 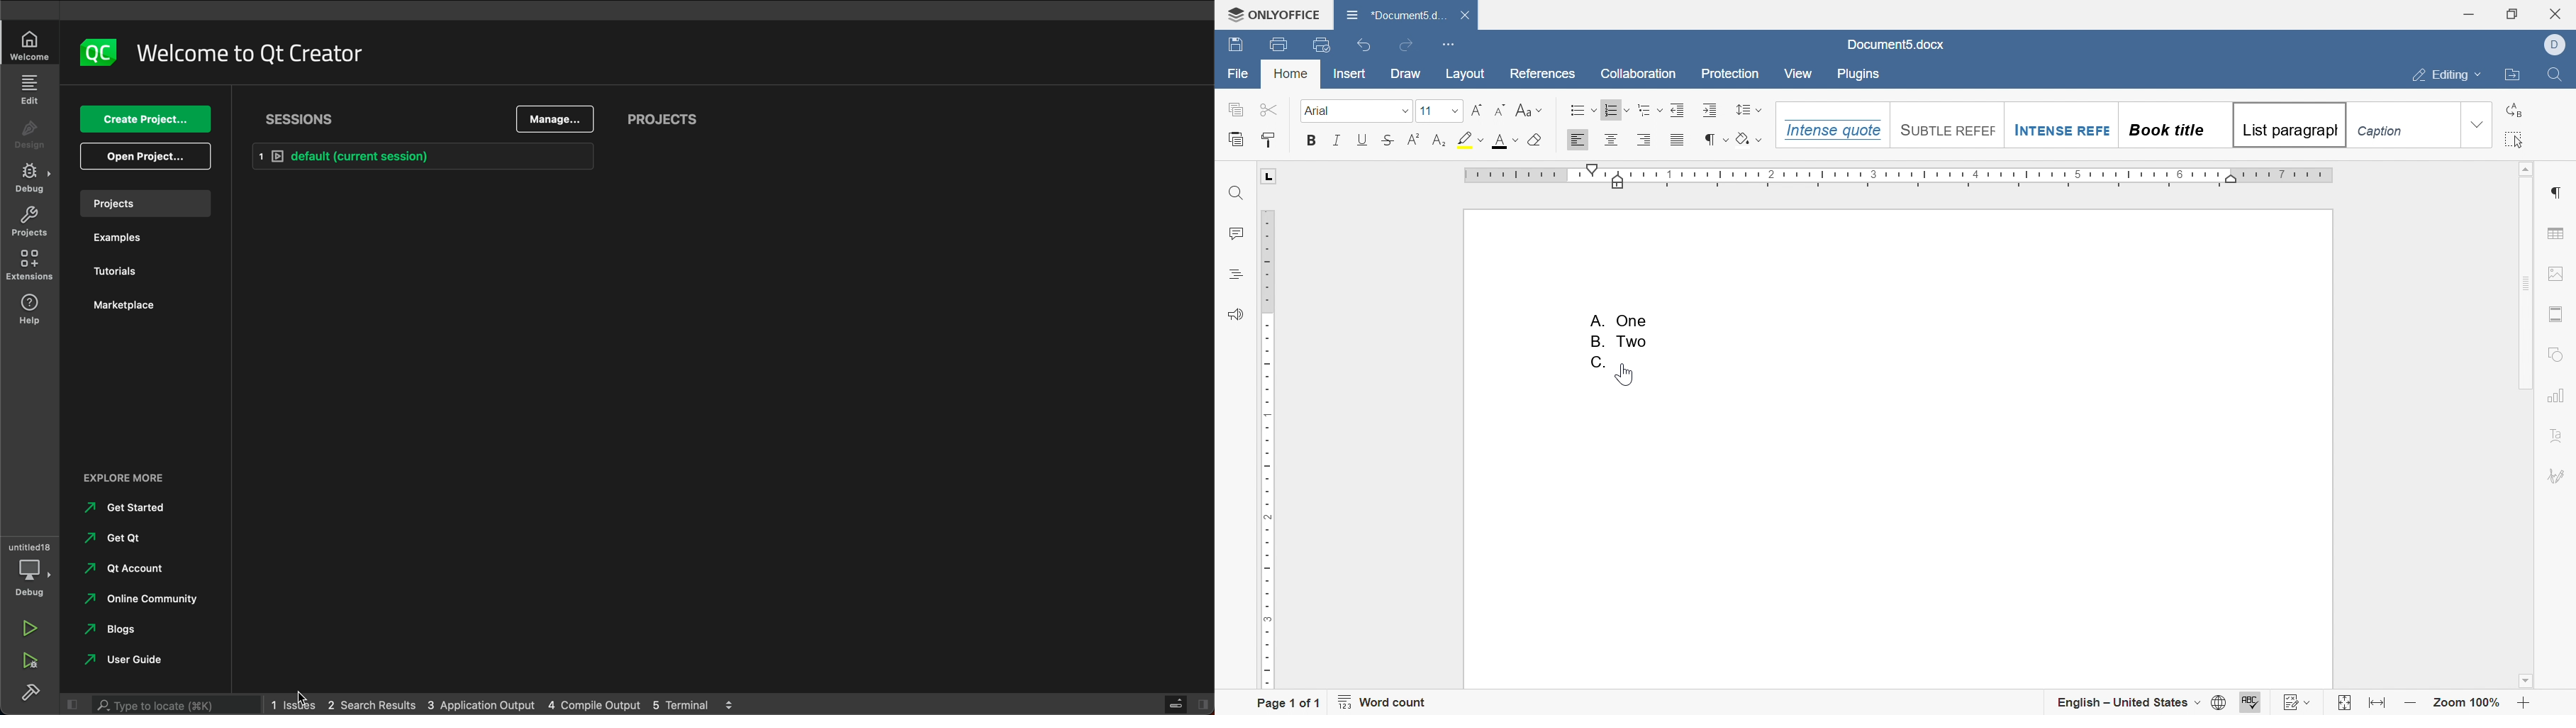 I want to click on onlyoffice, so click(x=1274, y=14).